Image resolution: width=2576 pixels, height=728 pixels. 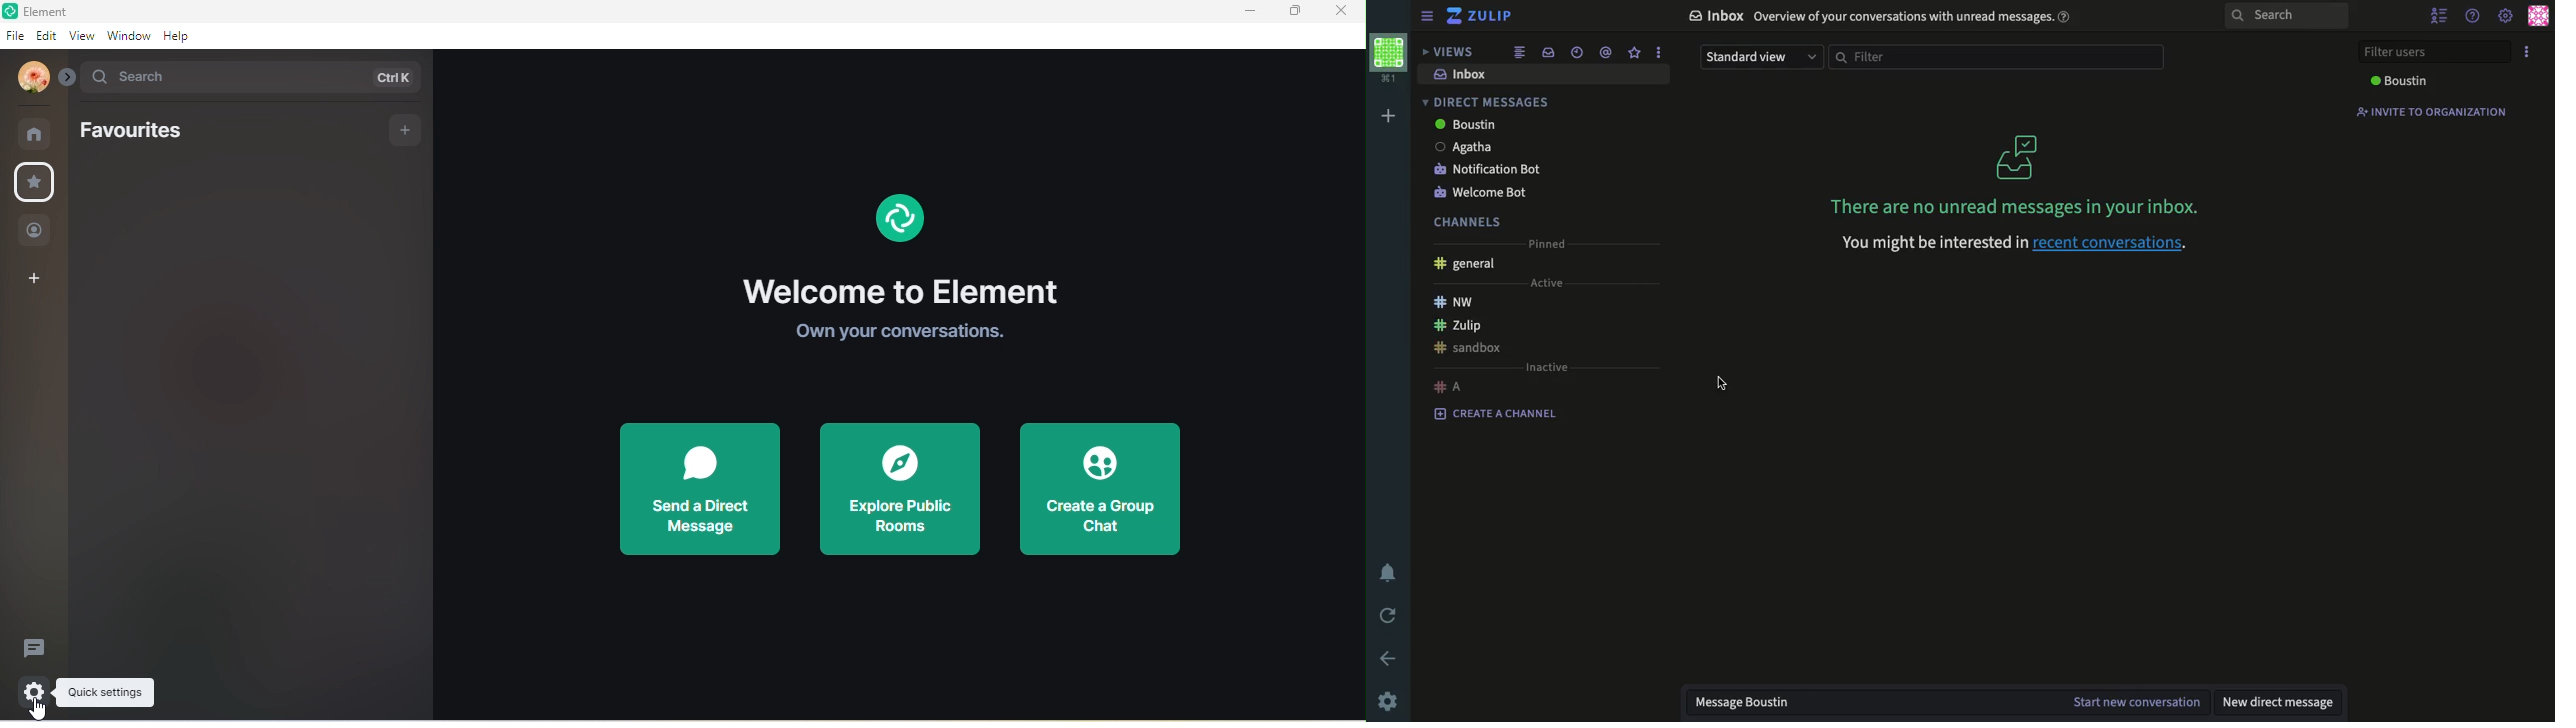 What do you see at coordinates (30, 78) in the screenshot?
I see `profile photo` at bounding box center [30, 78].